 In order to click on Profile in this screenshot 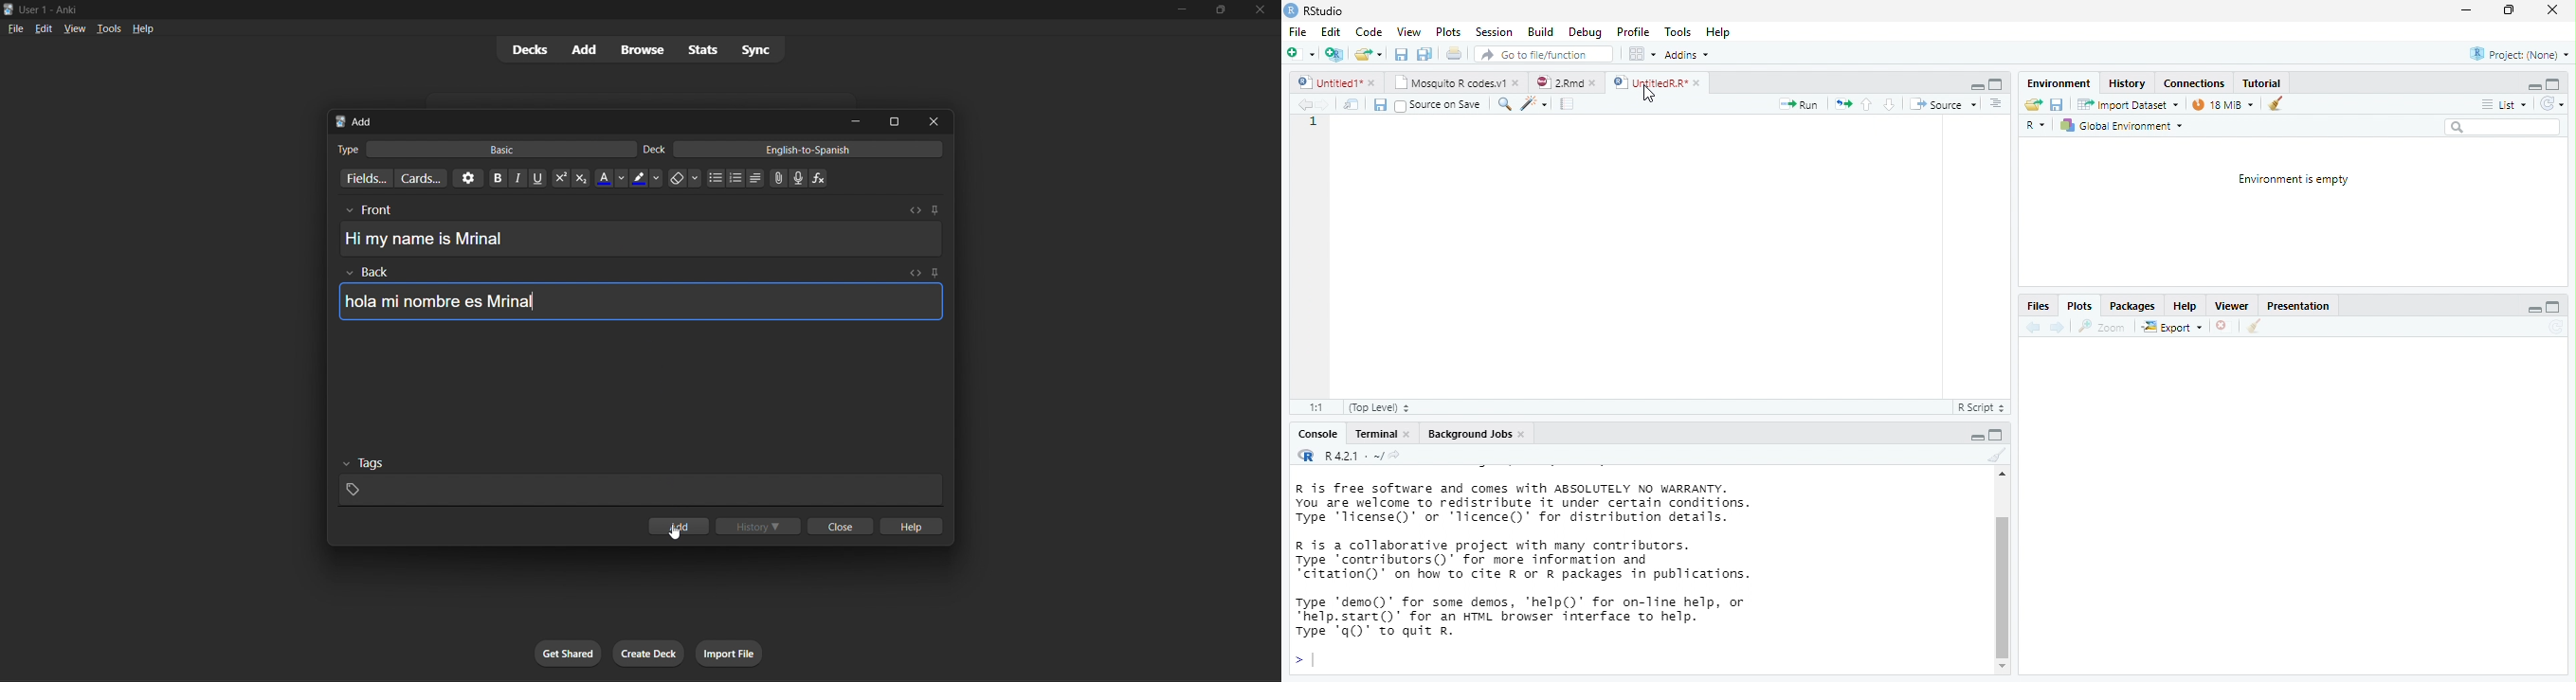, I will do `click(1633, 32)`.